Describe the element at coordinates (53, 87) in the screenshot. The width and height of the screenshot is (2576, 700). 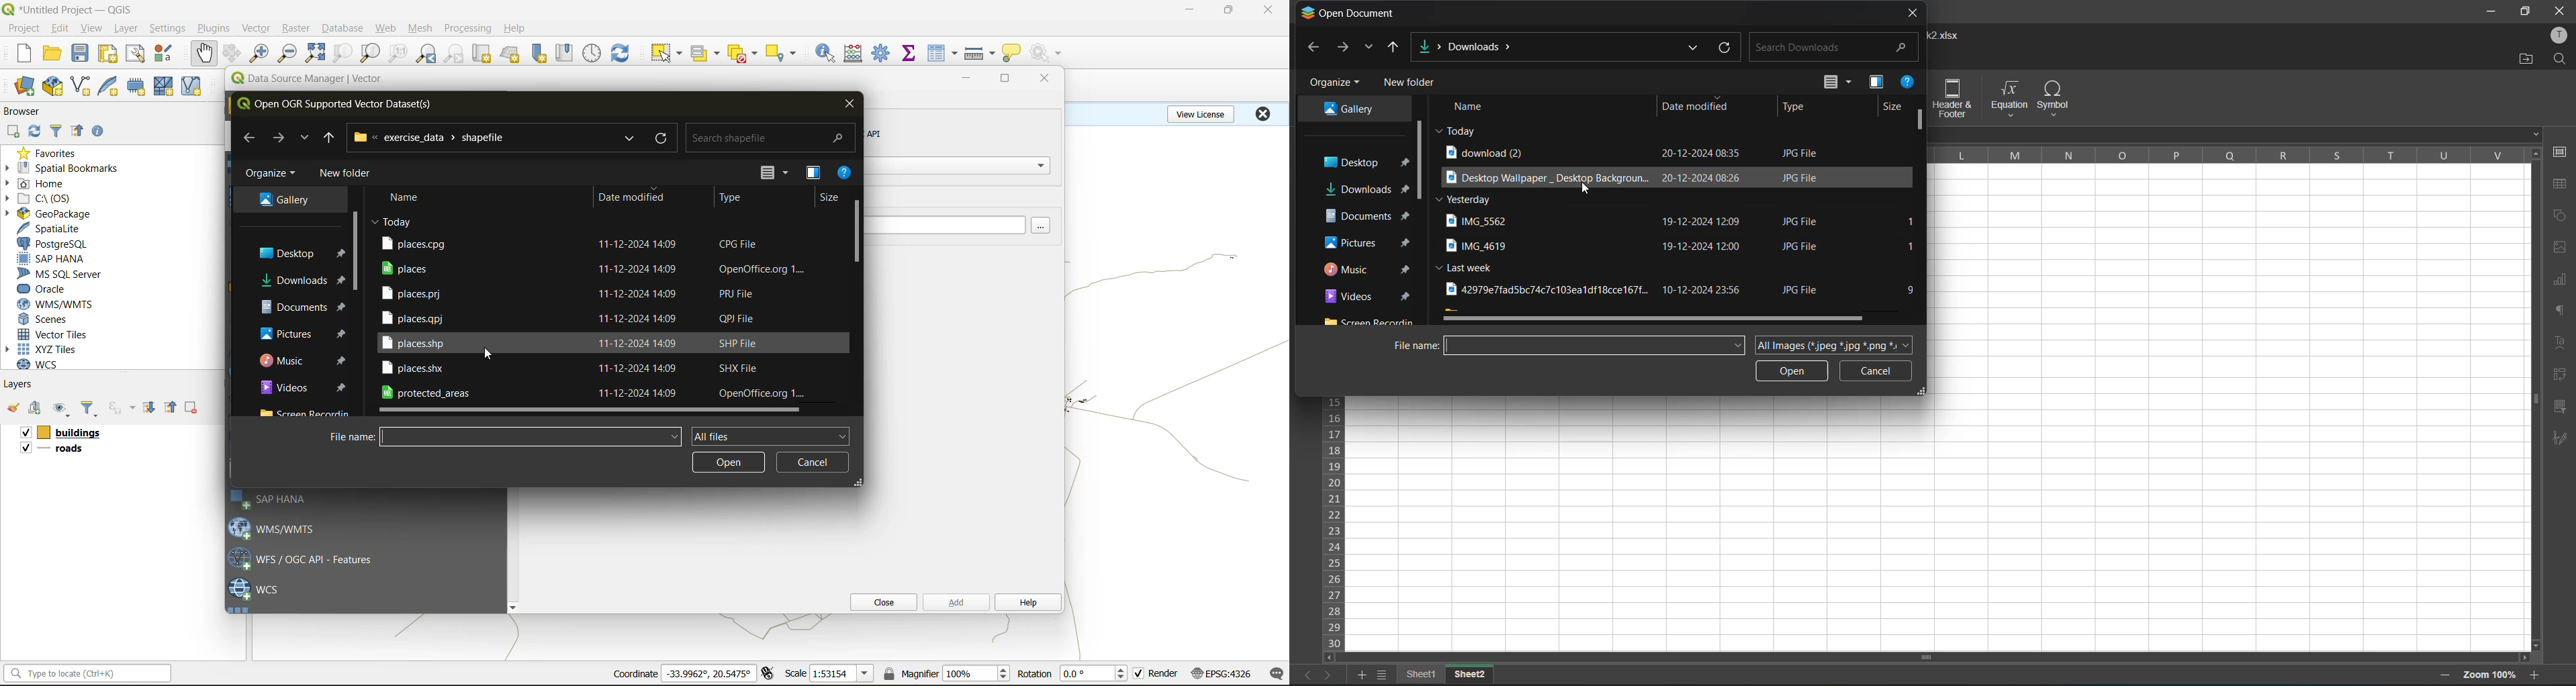
I see `new geopackage layer` at that location.